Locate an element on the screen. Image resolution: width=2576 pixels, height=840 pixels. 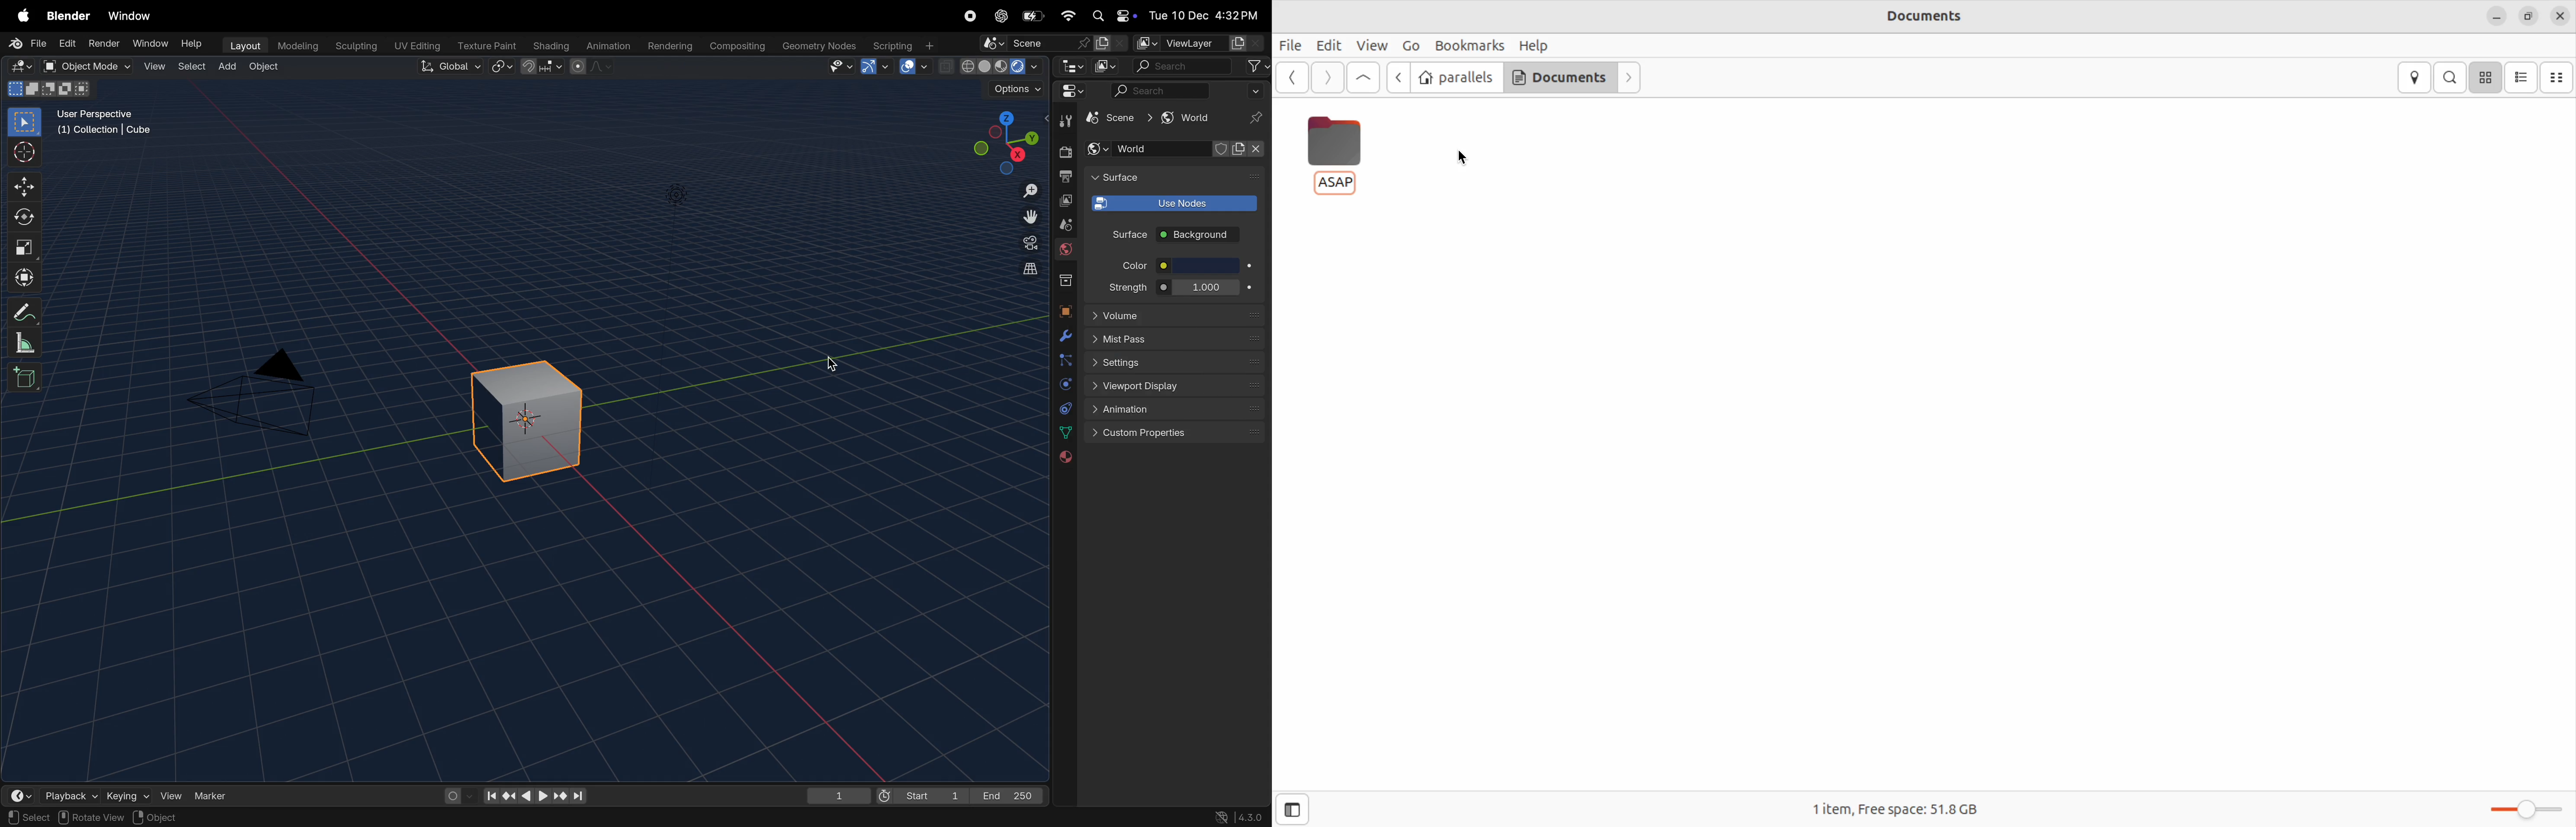
render is located at coordinates (1065, 152).